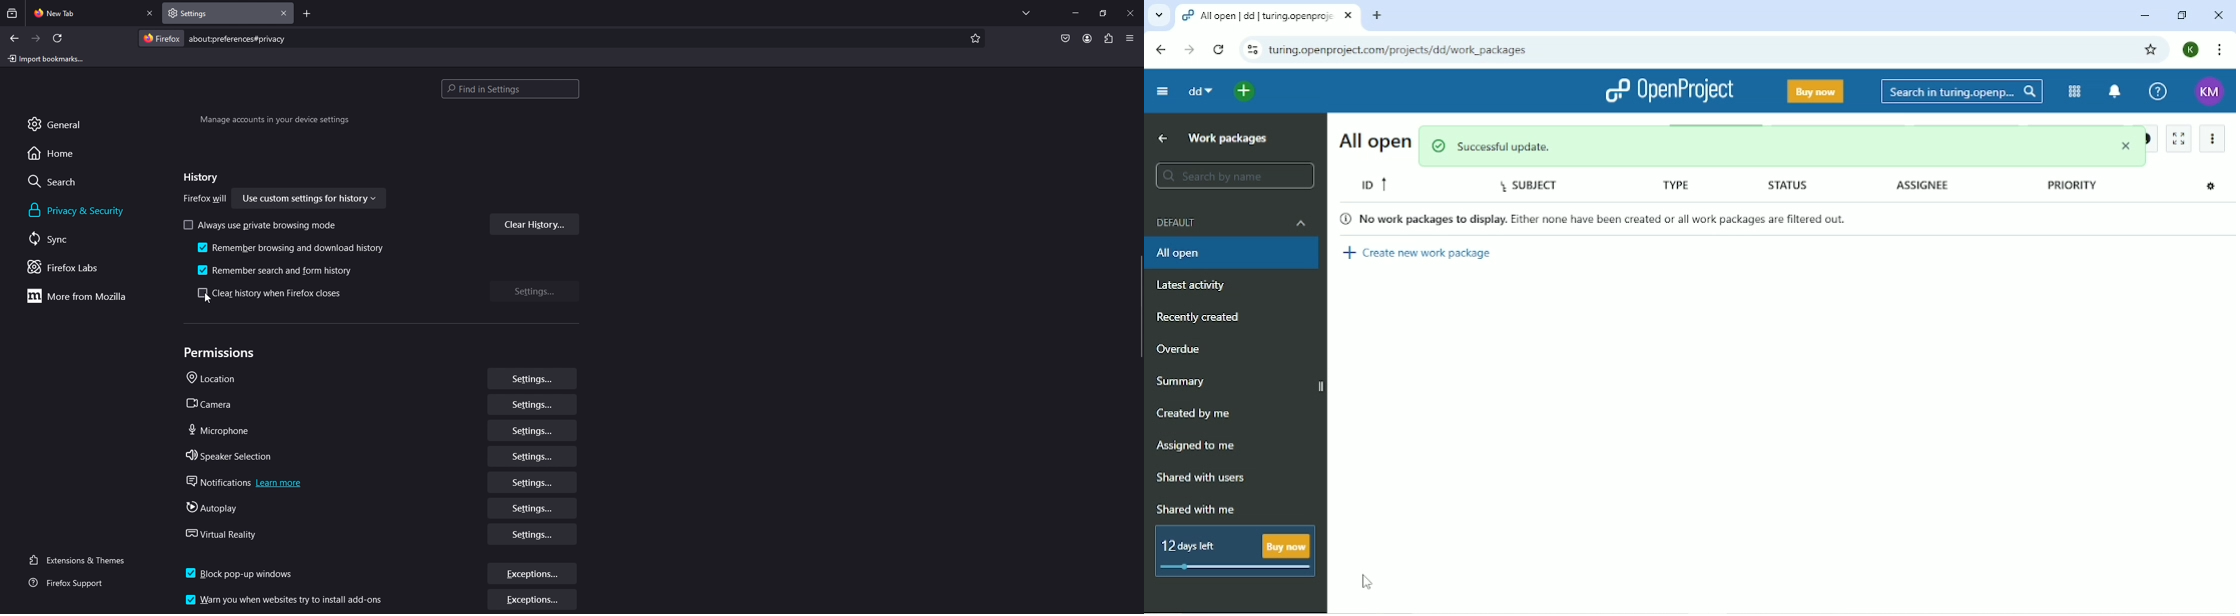  What do you see at coordinates (161, 38) in the screenshot?
I see `firefox logo` at bounding box center [161, 38].